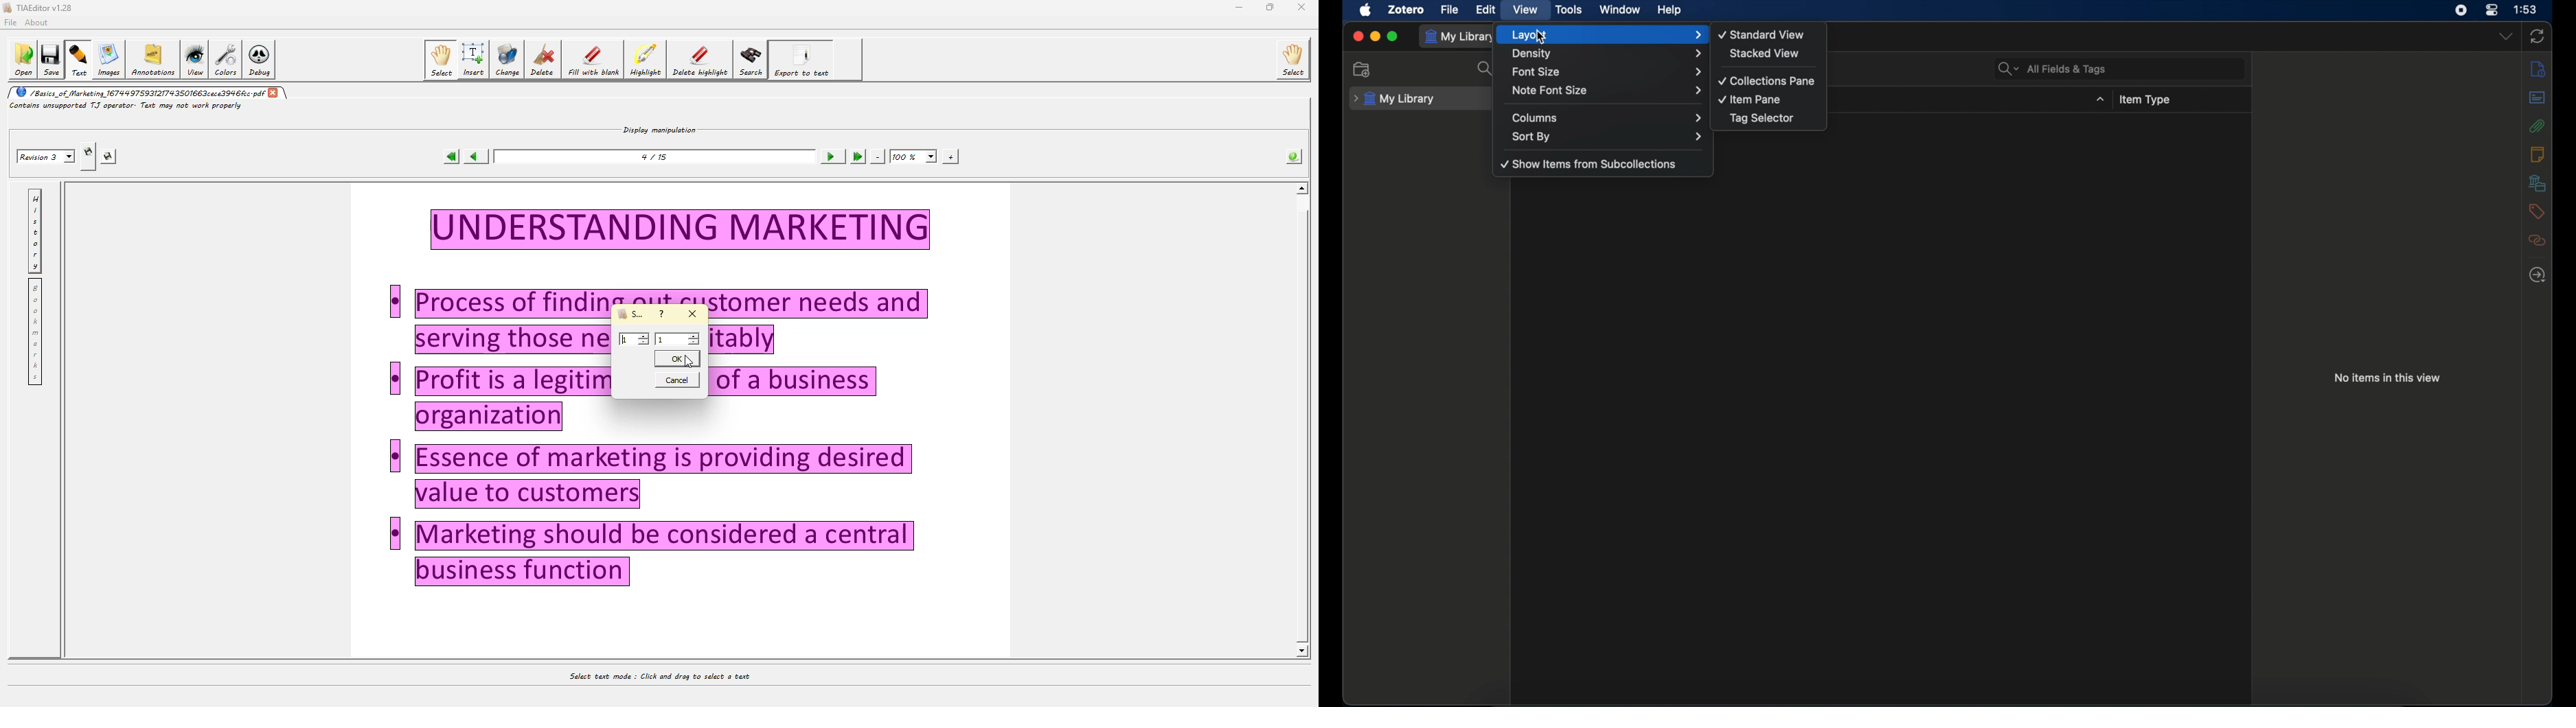 The width and height of the screenshot is (2576, 728). Describe the element at coordinates (1393, 36) in the screenshot. I see `maximize` at that location.